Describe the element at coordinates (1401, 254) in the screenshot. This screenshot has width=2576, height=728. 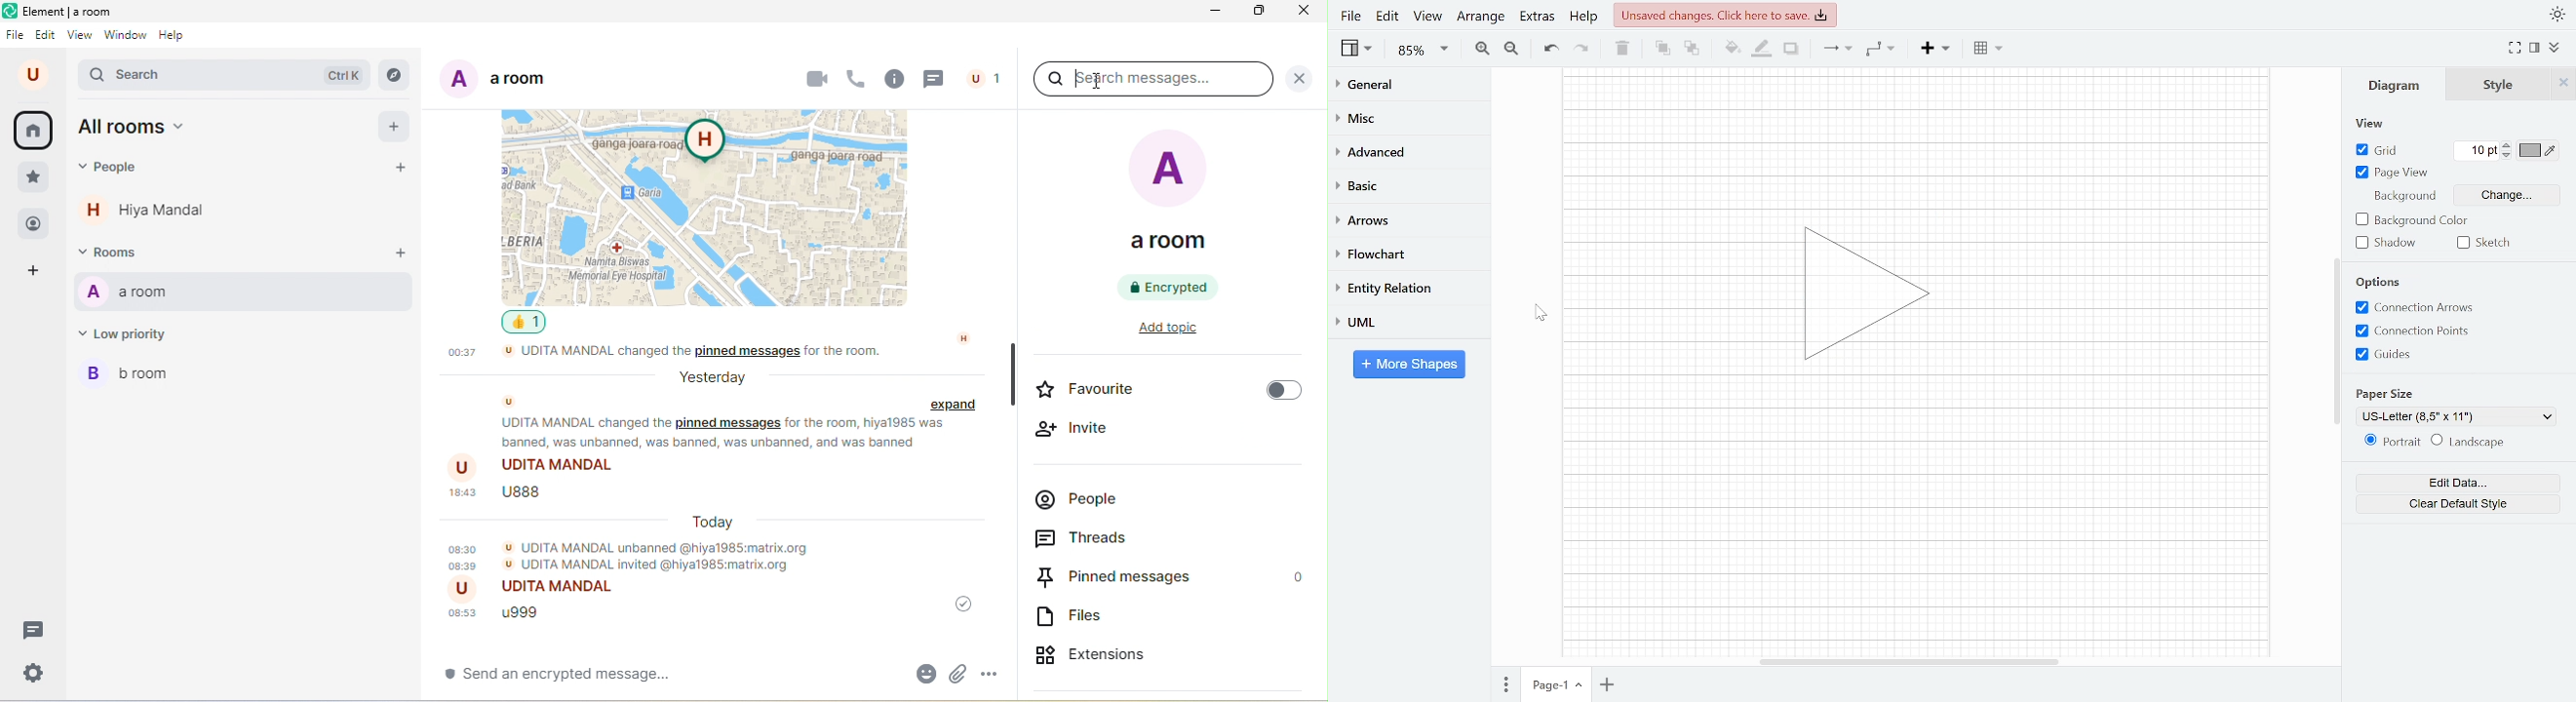
I see `Flowchart` at that location.